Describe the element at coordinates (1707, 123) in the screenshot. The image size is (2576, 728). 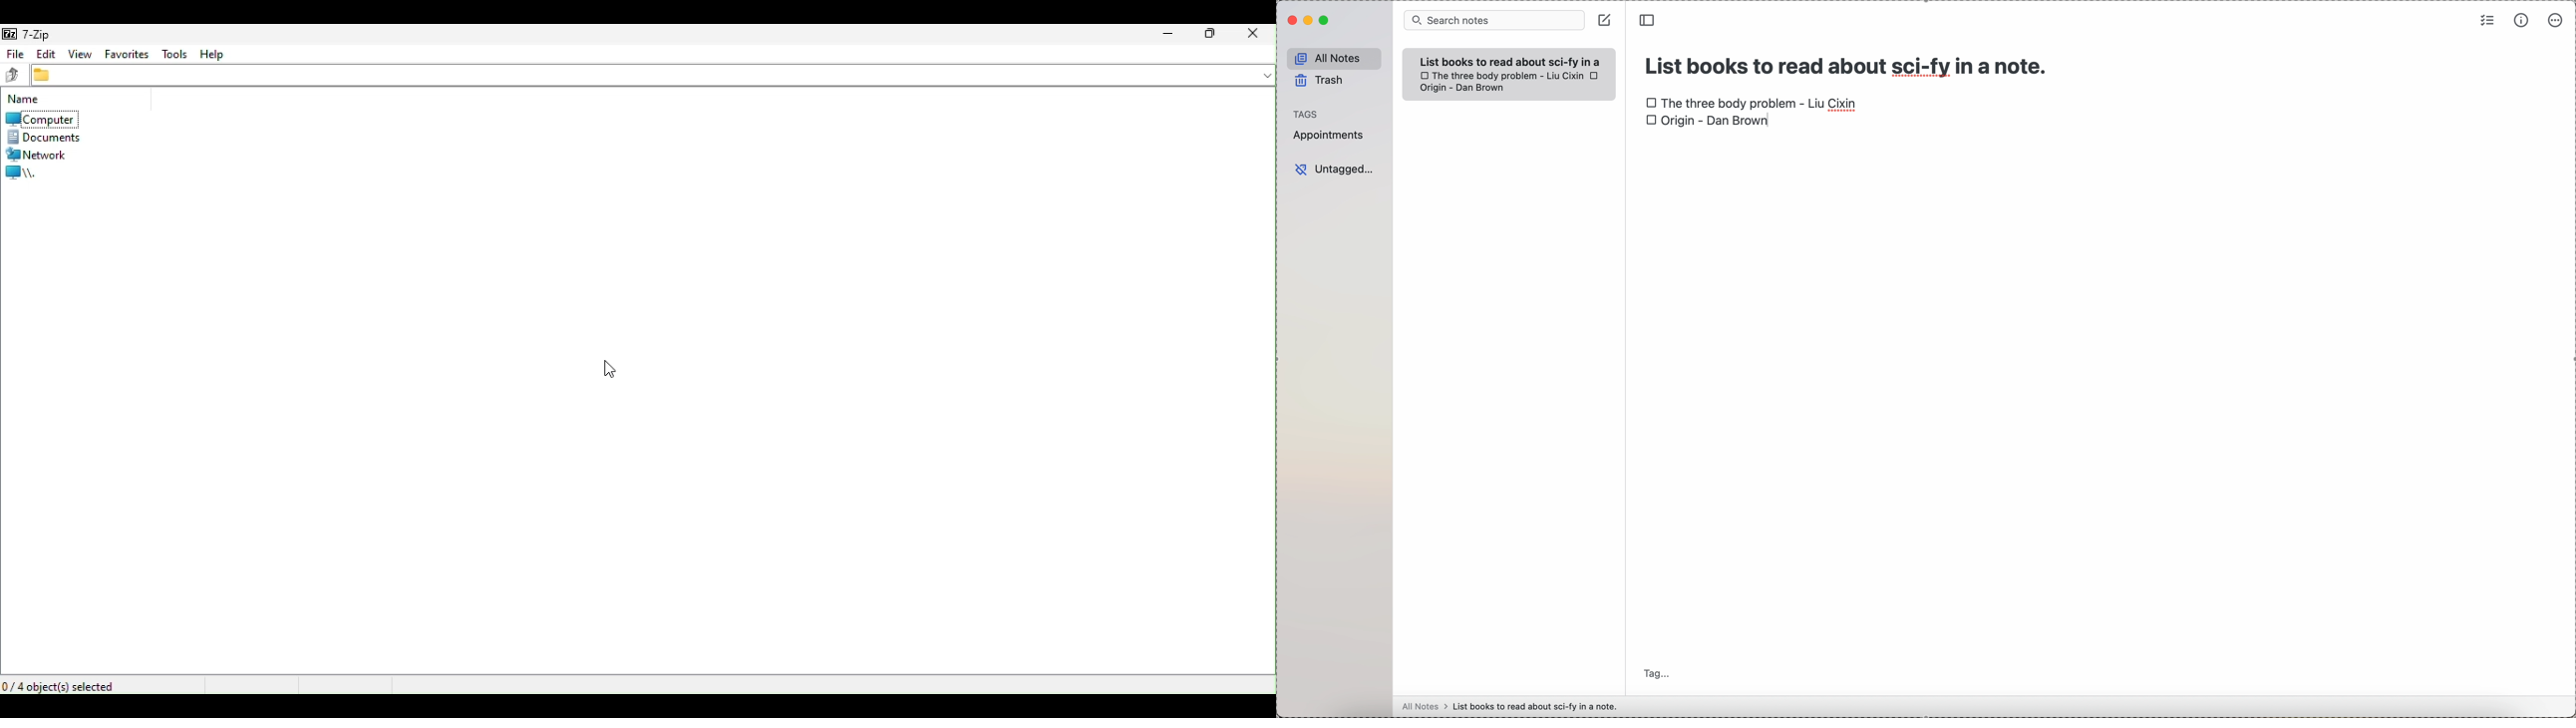
I see `checkbox Origin - Dan Brown` at that location.